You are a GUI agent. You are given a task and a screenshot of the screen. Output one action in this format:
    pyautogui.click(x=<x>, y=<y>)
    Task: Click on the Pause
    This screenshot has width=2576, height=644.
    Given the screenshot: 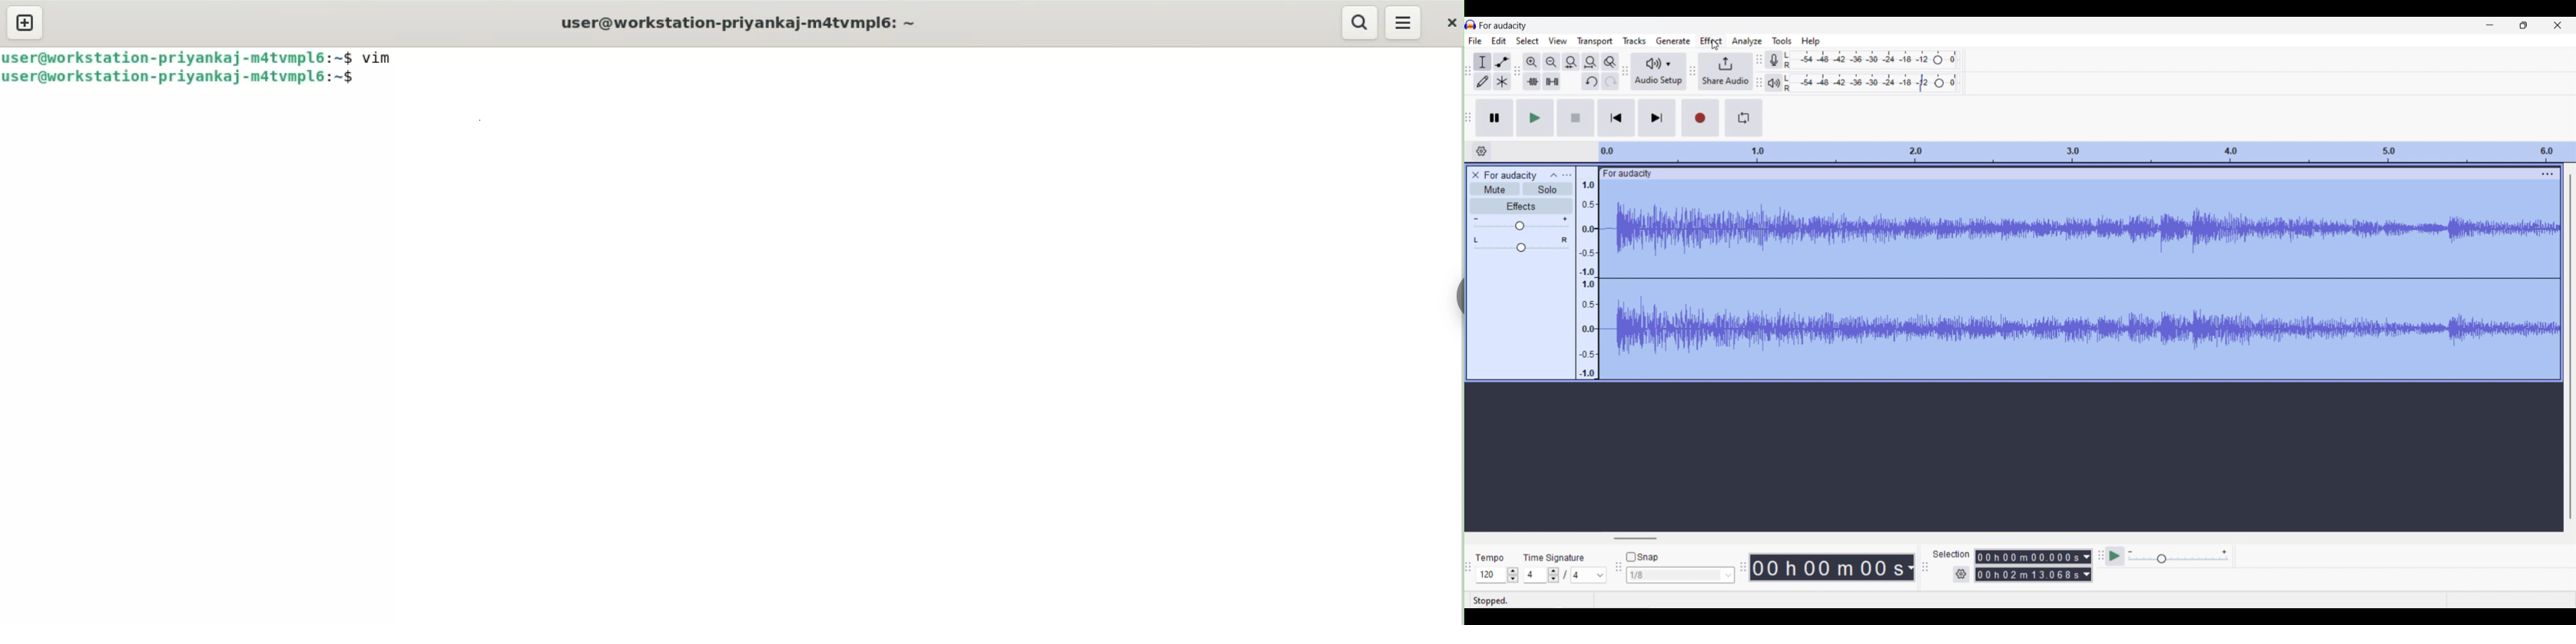 What is the action you would take?
    pyautogui.click(x=1495, y=118)
    